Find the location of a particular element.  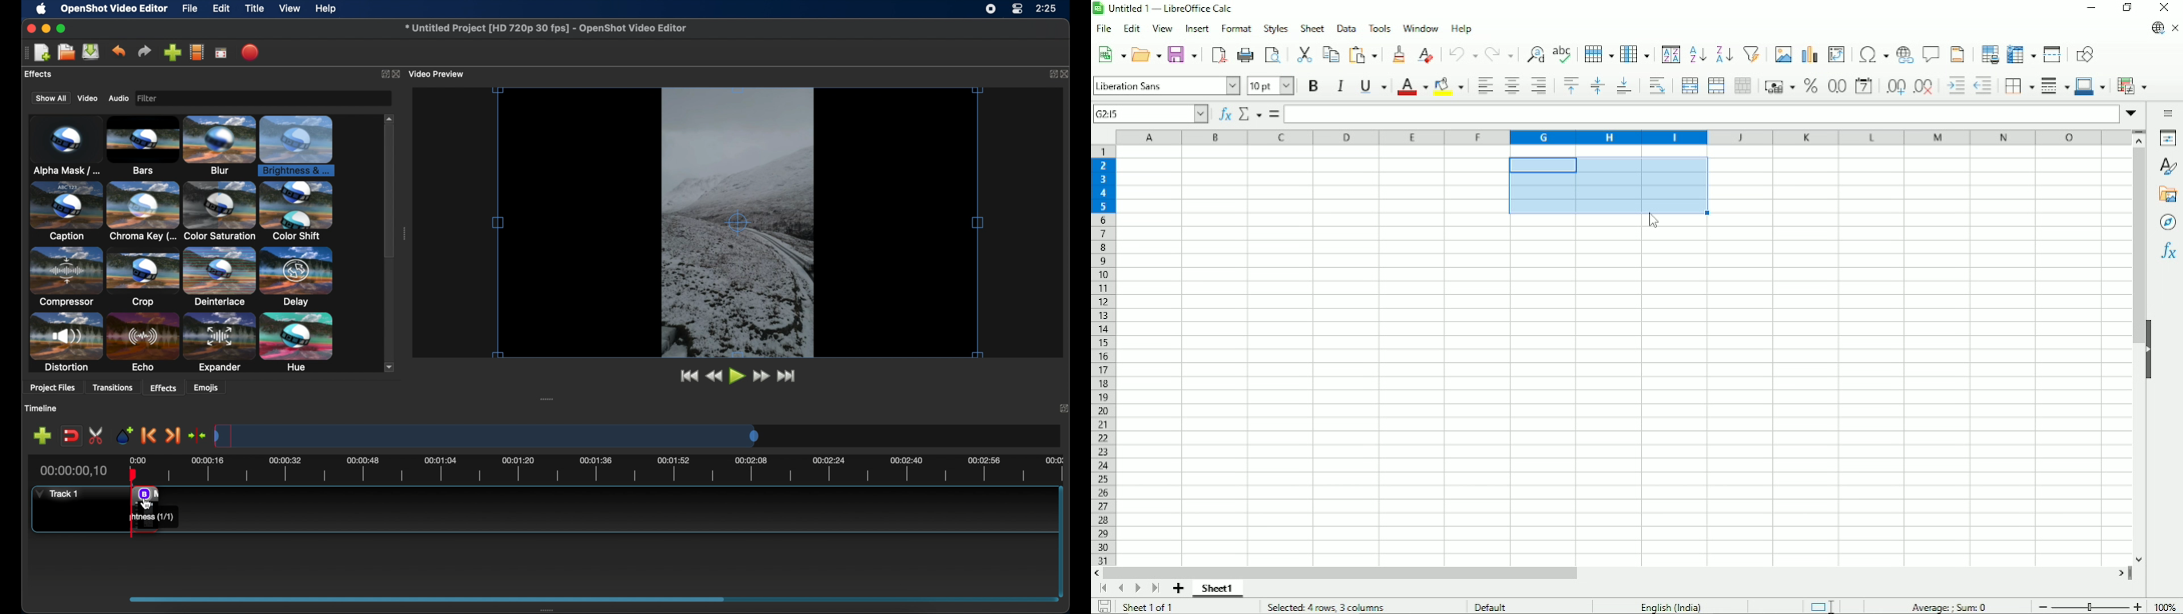

Scroll to next sheet is located at coordinates (1135, 588).